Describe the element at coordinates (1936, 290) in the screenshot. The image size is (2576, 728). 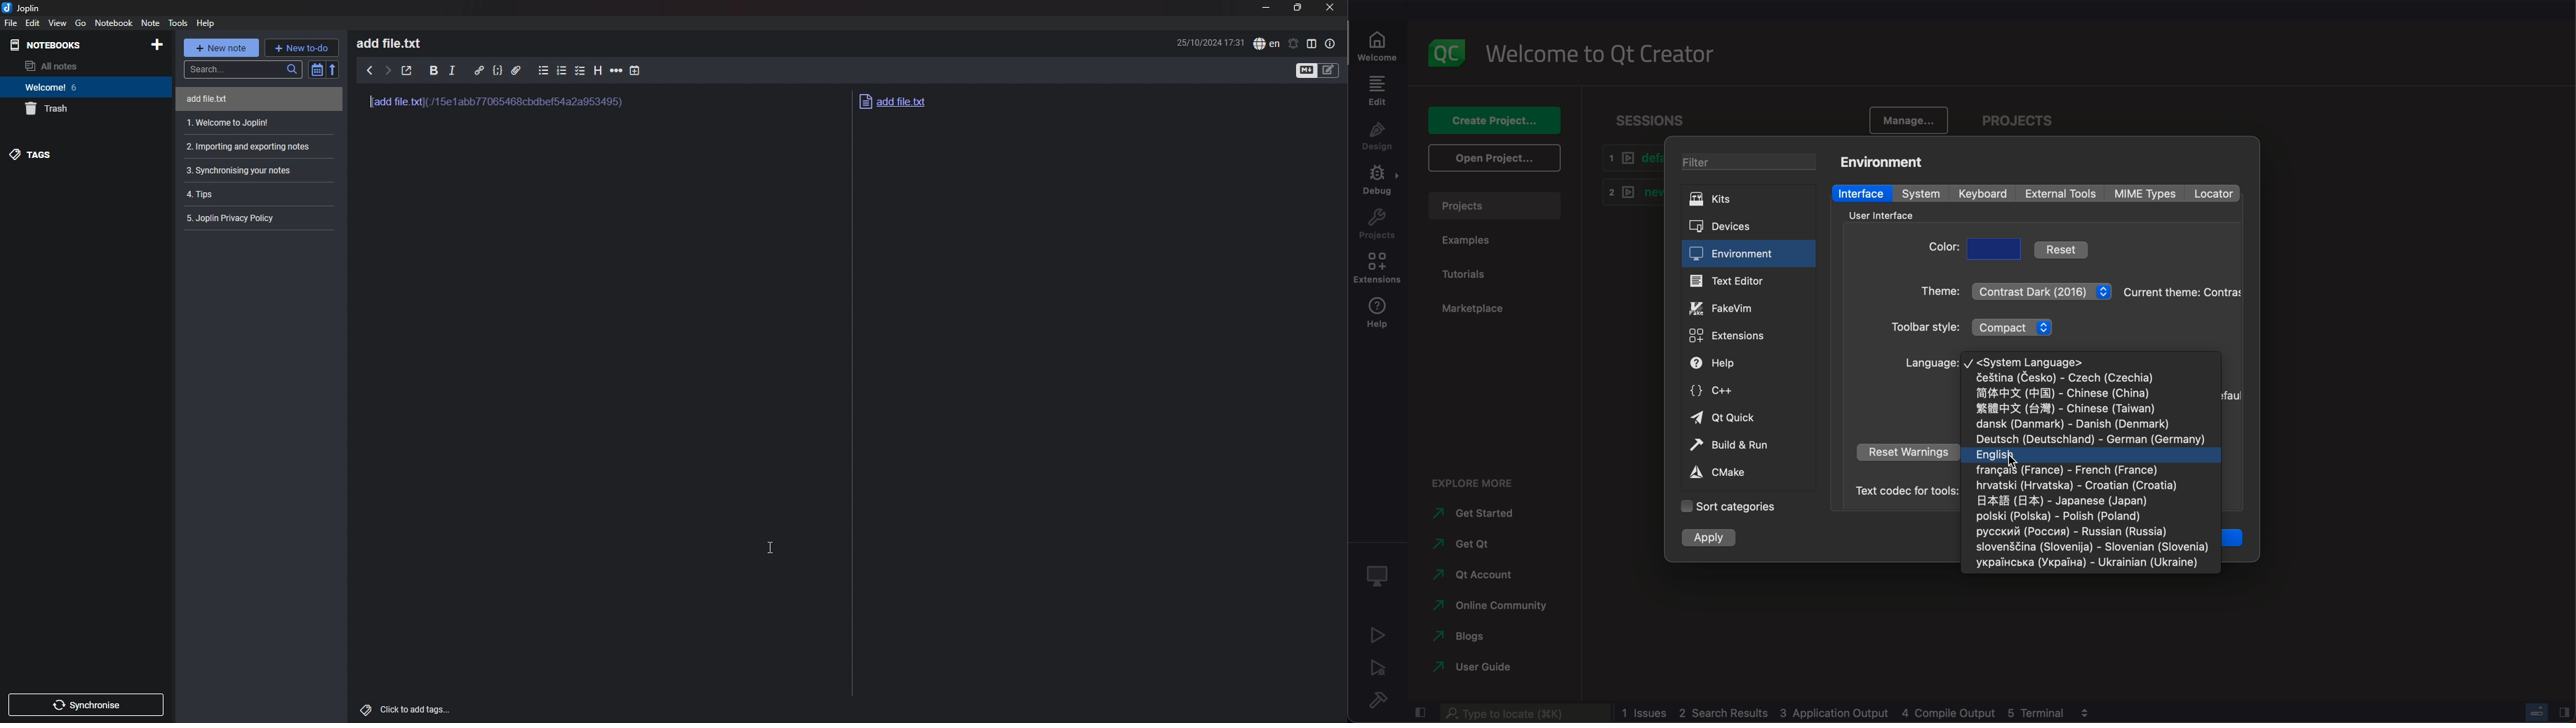
I see `theme` at that location.